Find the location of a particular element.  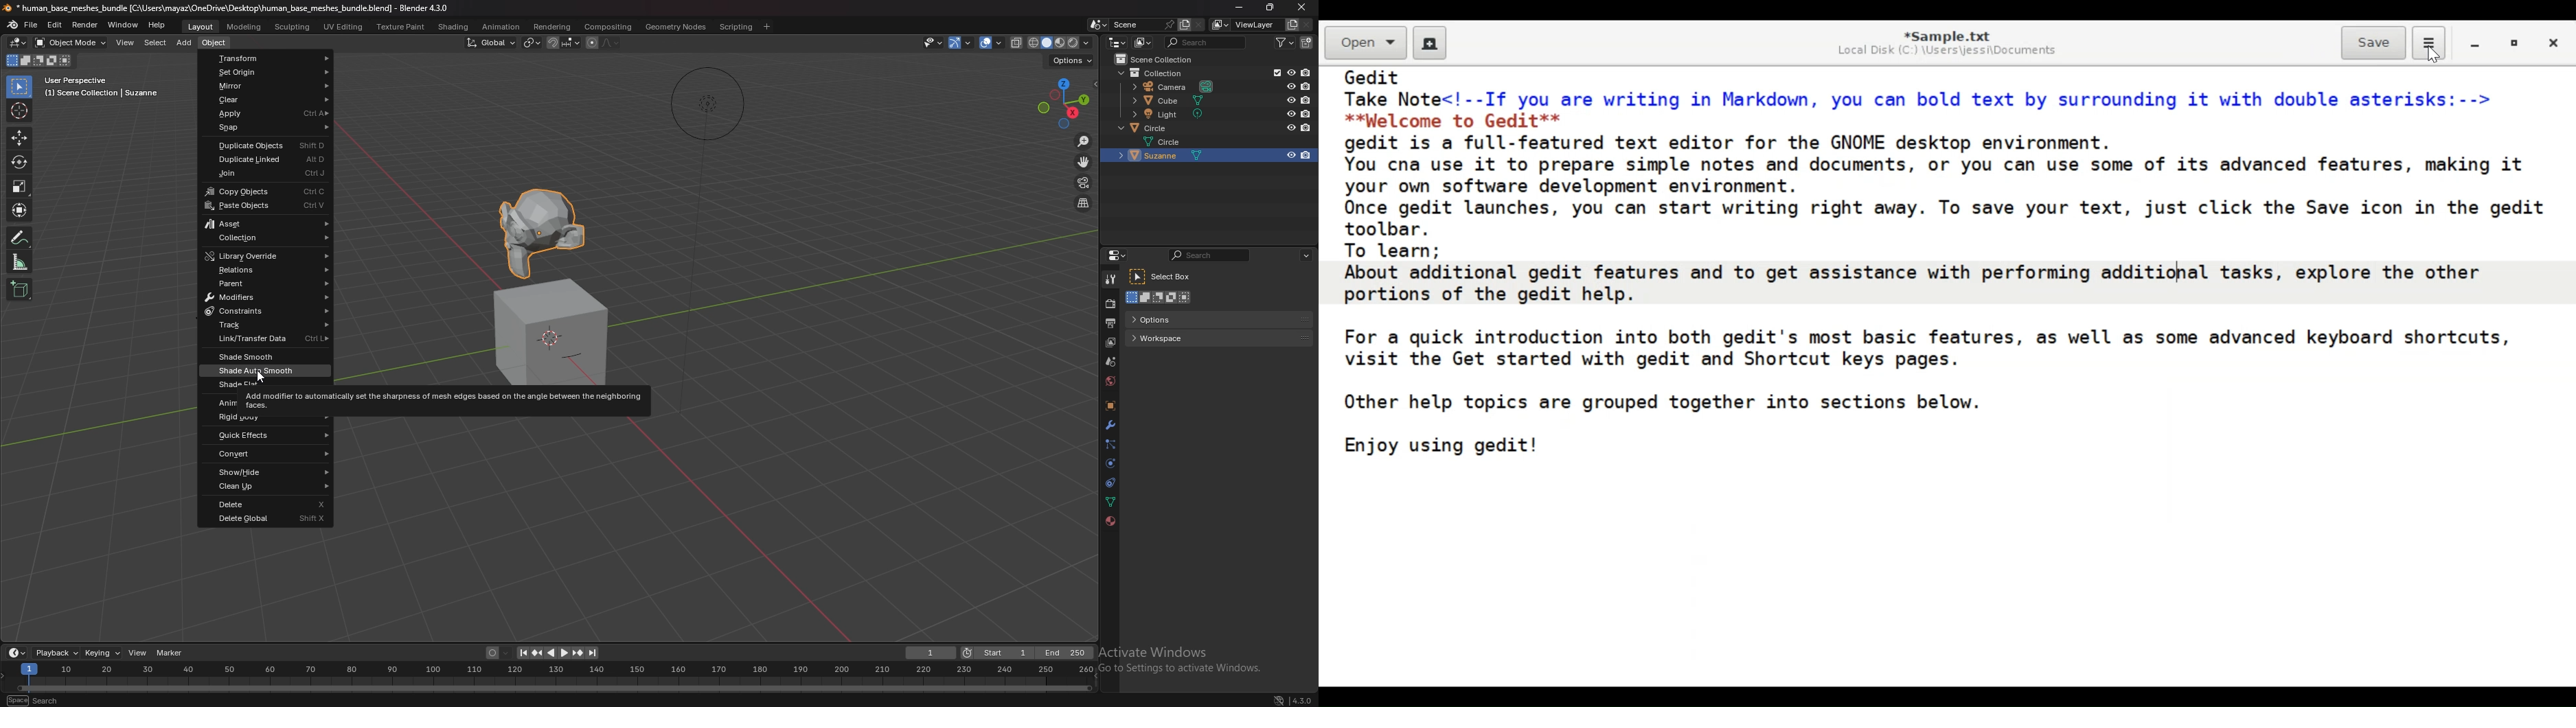

editor type is located at coordinates (1117, 41).